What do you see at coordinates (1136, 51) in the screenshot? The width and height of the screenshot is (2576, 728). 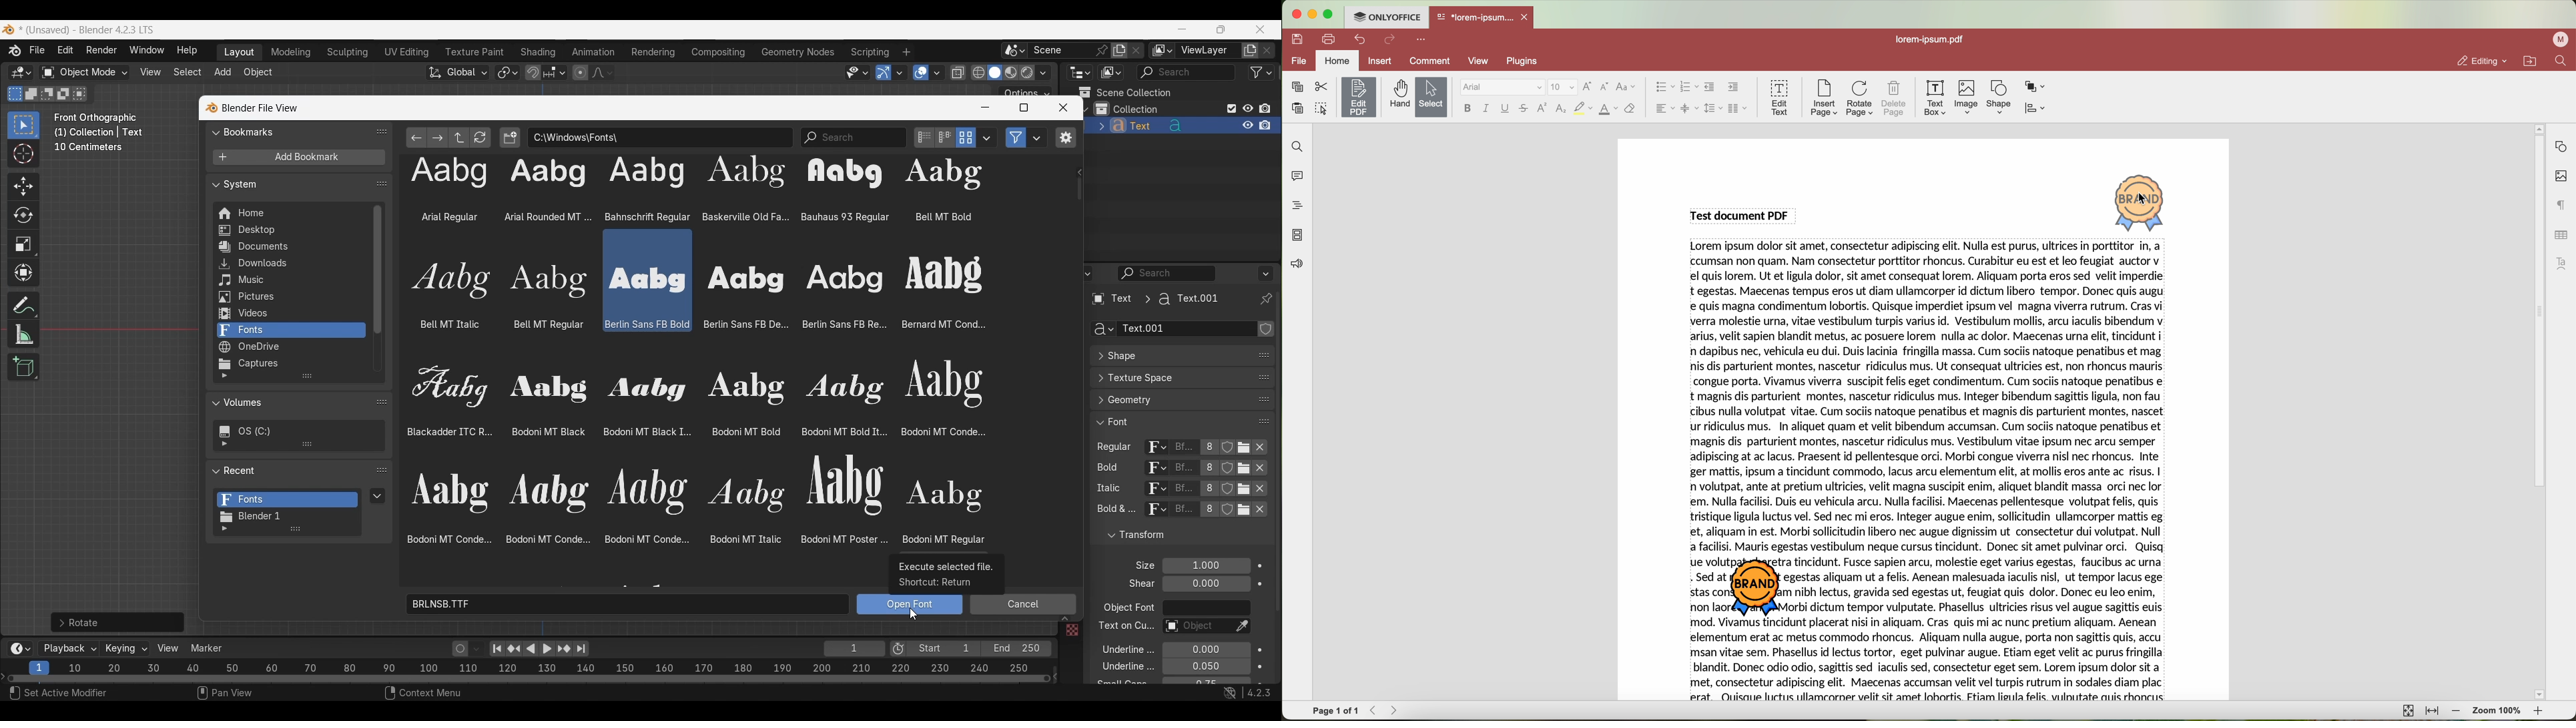 I see `Delete scene` at bounding box center [1136, 51].